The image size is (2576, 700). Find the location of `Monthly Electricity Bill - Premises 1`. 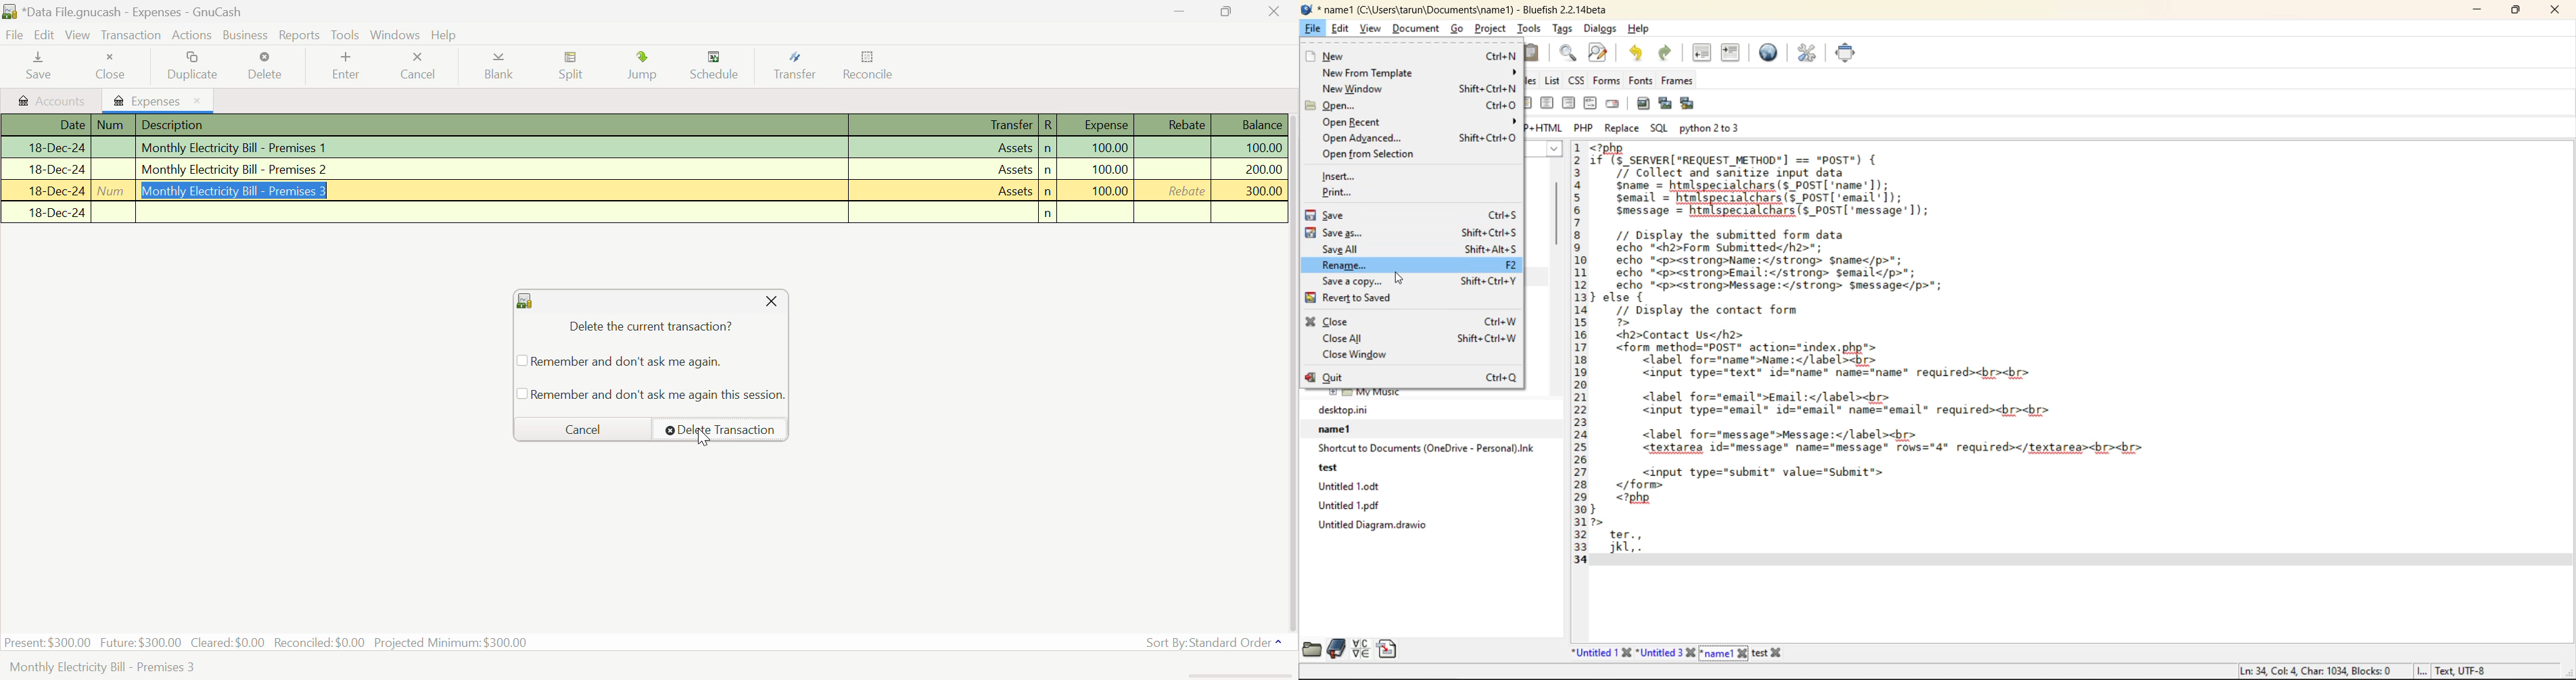

Monthly Electricity Bill - Premises 1 is located at coordinates (645, 149).